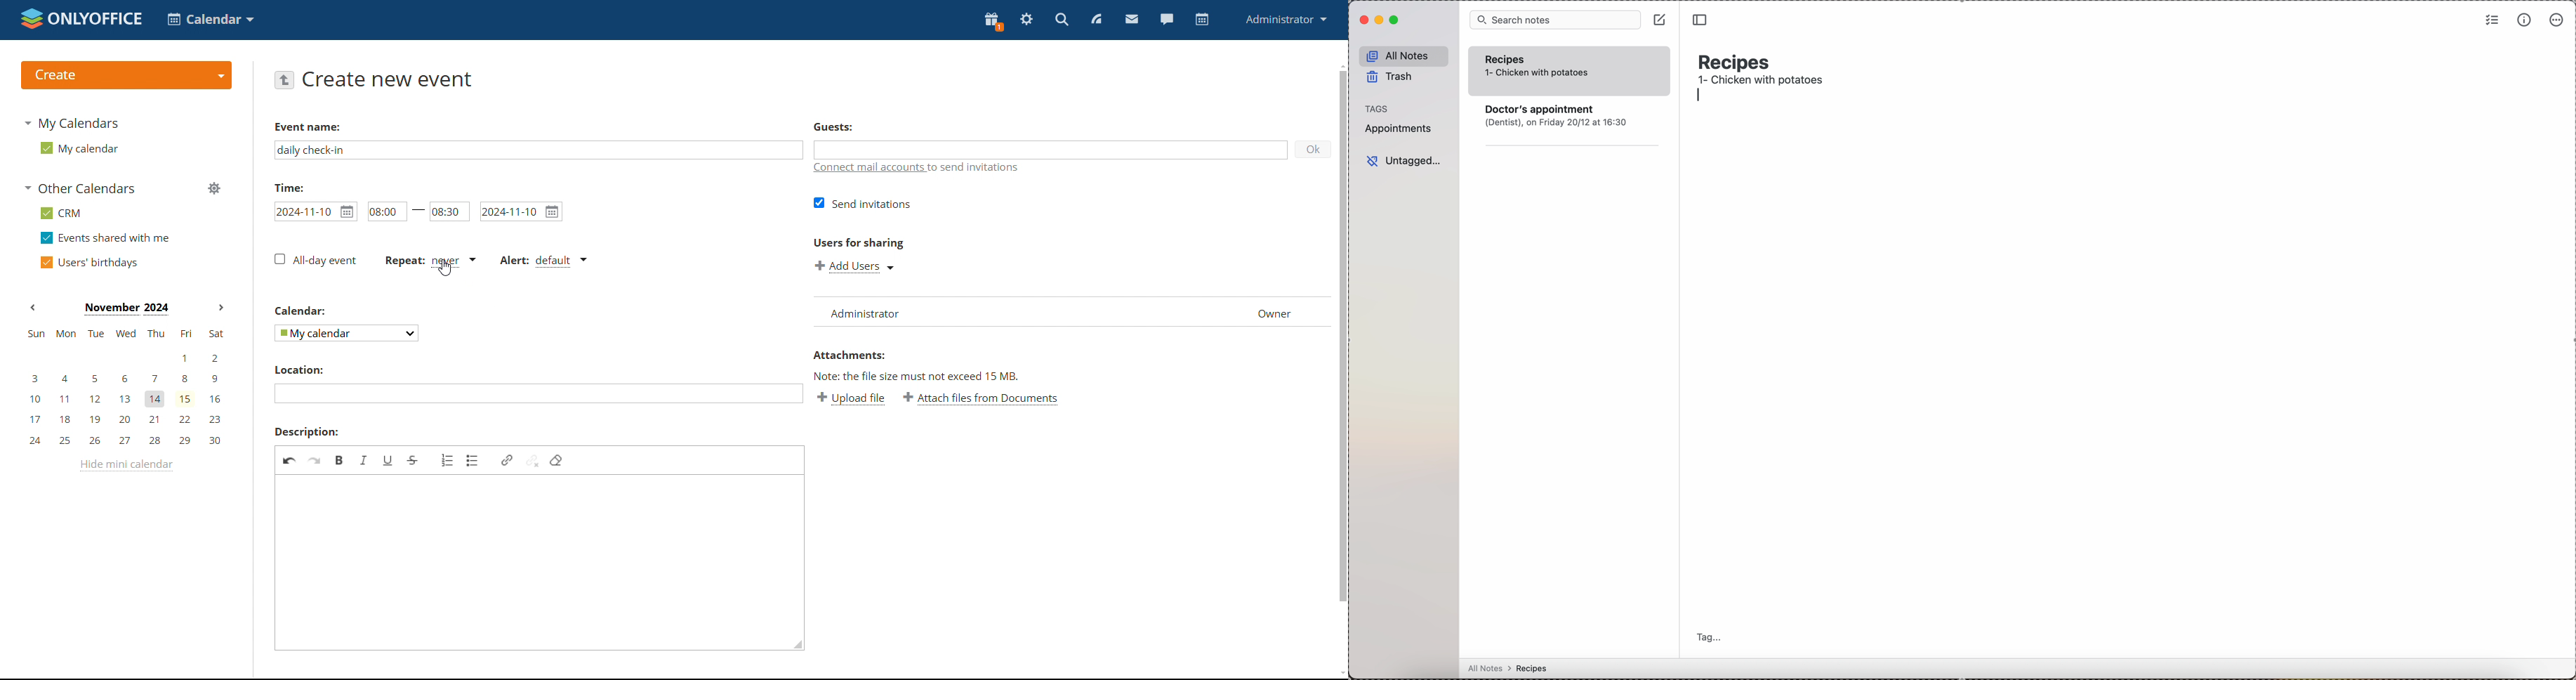 This screenshot has height=700, width=2576. I want to click on events shared with me, so click(105, 238).